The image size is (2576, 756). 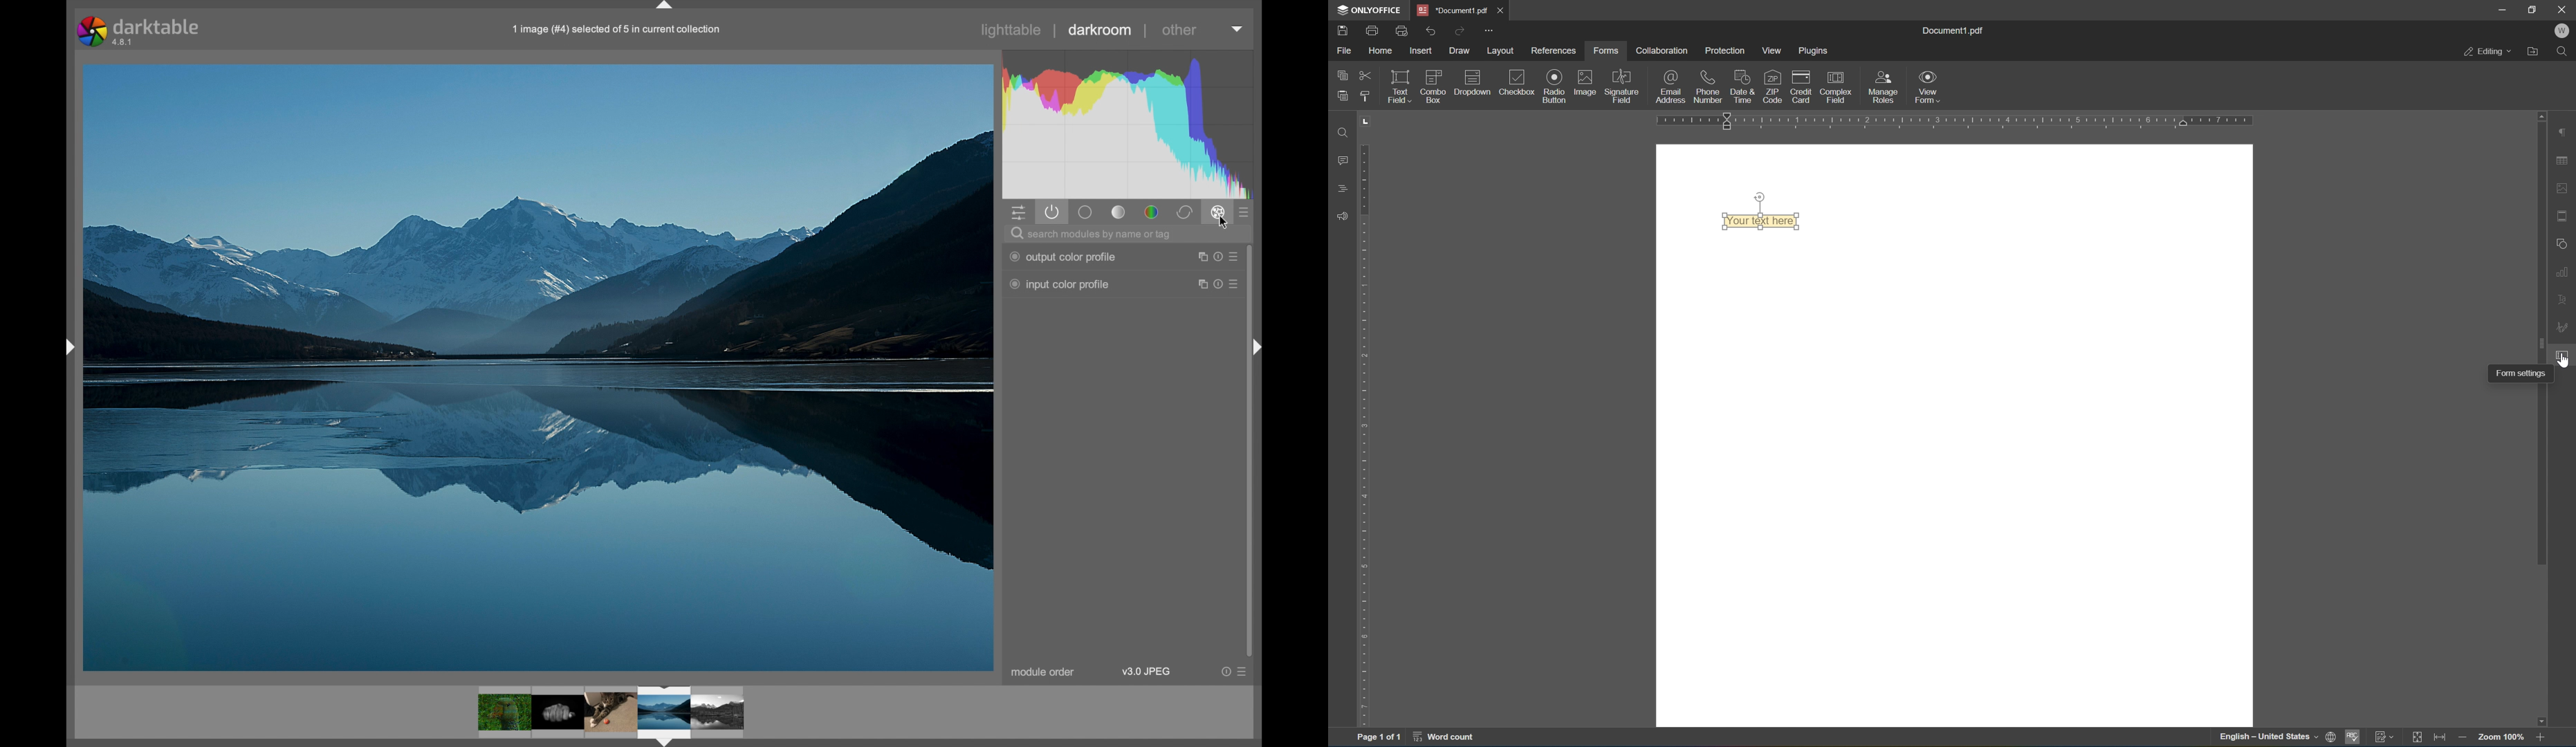 I want to click on darktable, so click(x=138, y=30).